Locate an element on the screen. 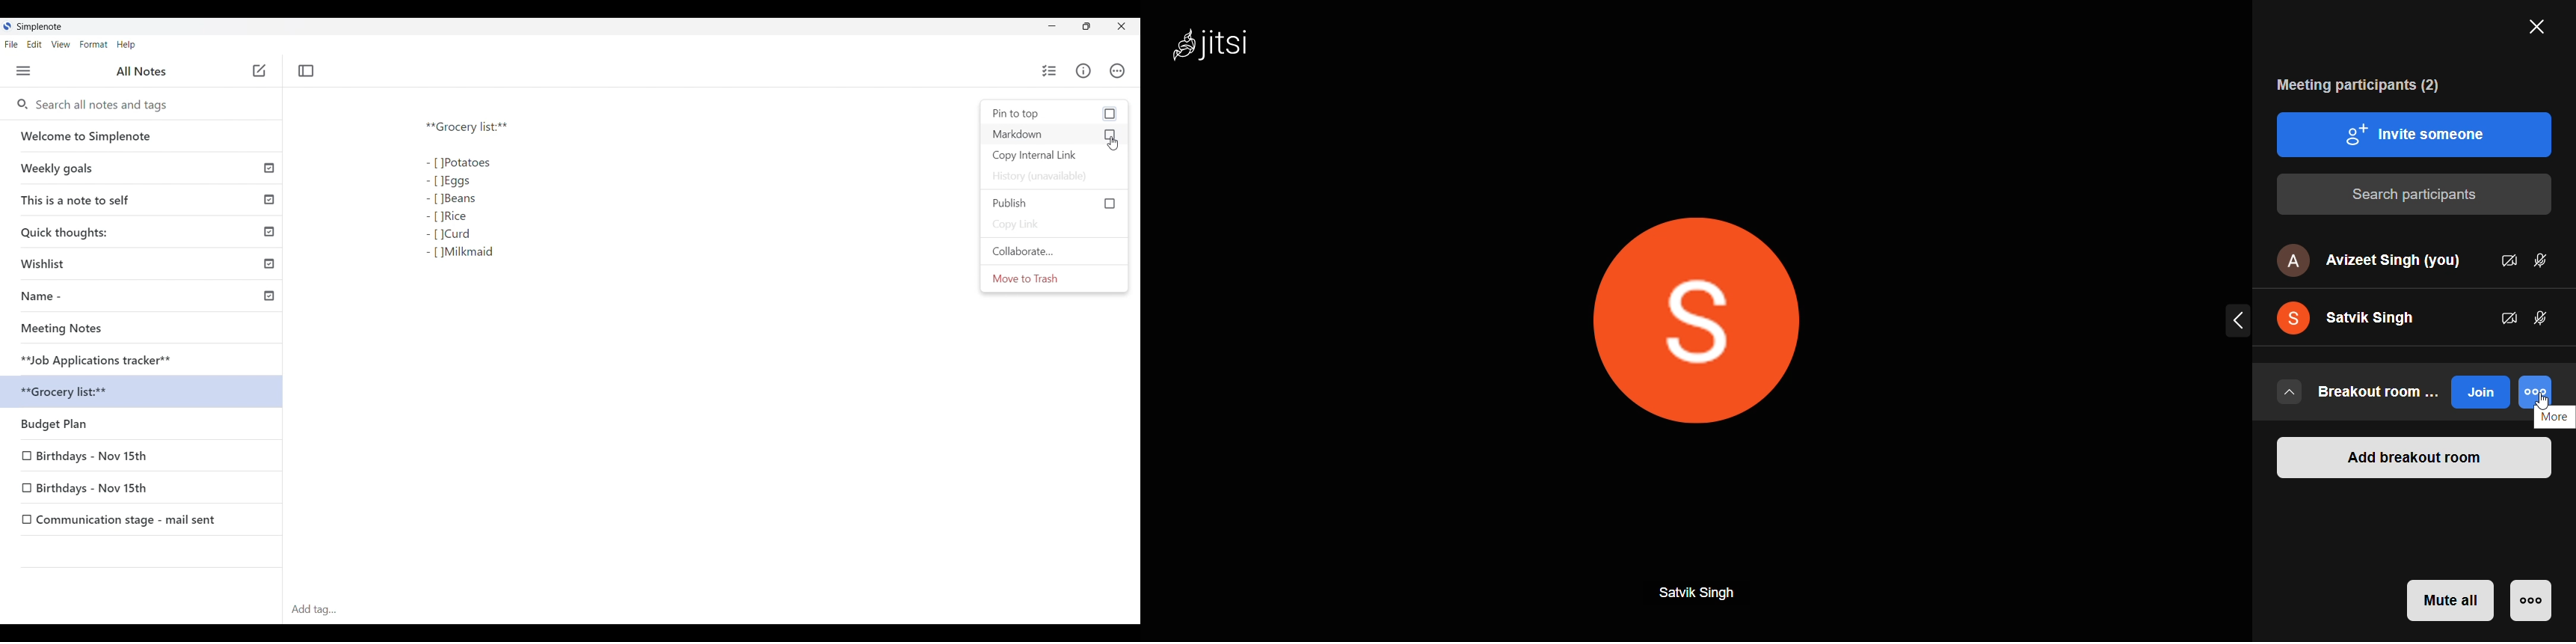 Image resolution: width=2576 pixels, height=644 pixels. Copy link is located at coordinates (1056, 225).